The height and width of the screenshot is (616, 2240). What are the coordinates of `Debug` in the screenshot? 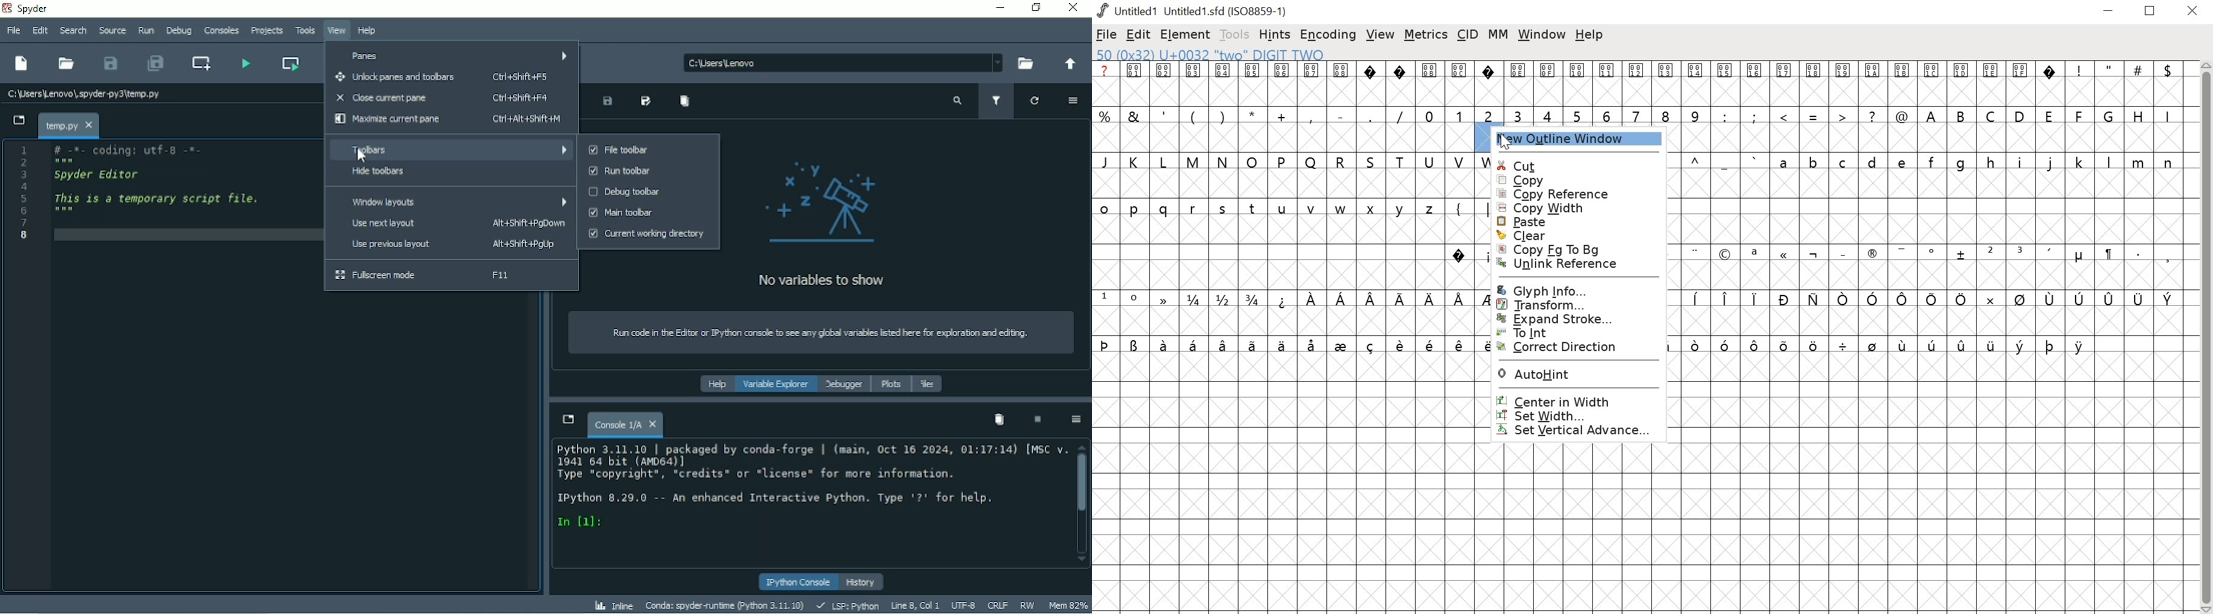 It's located at (179, 31).